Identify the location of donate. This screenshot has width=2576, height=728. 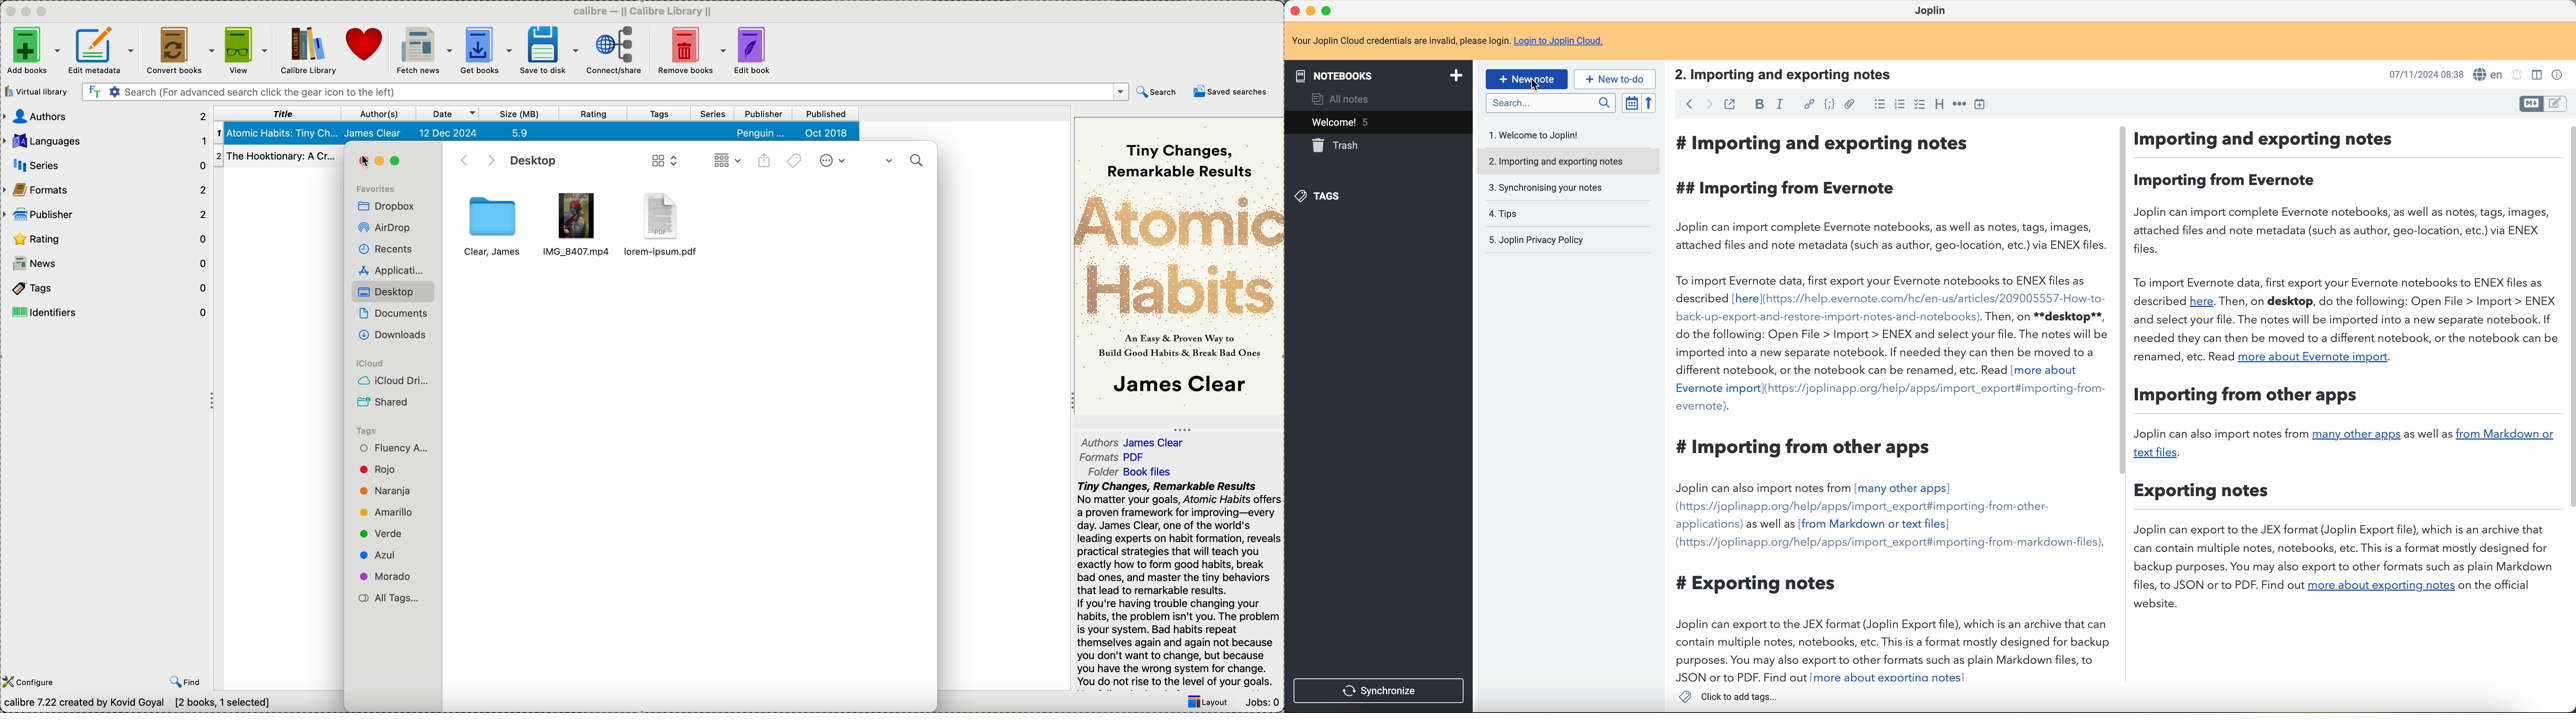
(367, 47).